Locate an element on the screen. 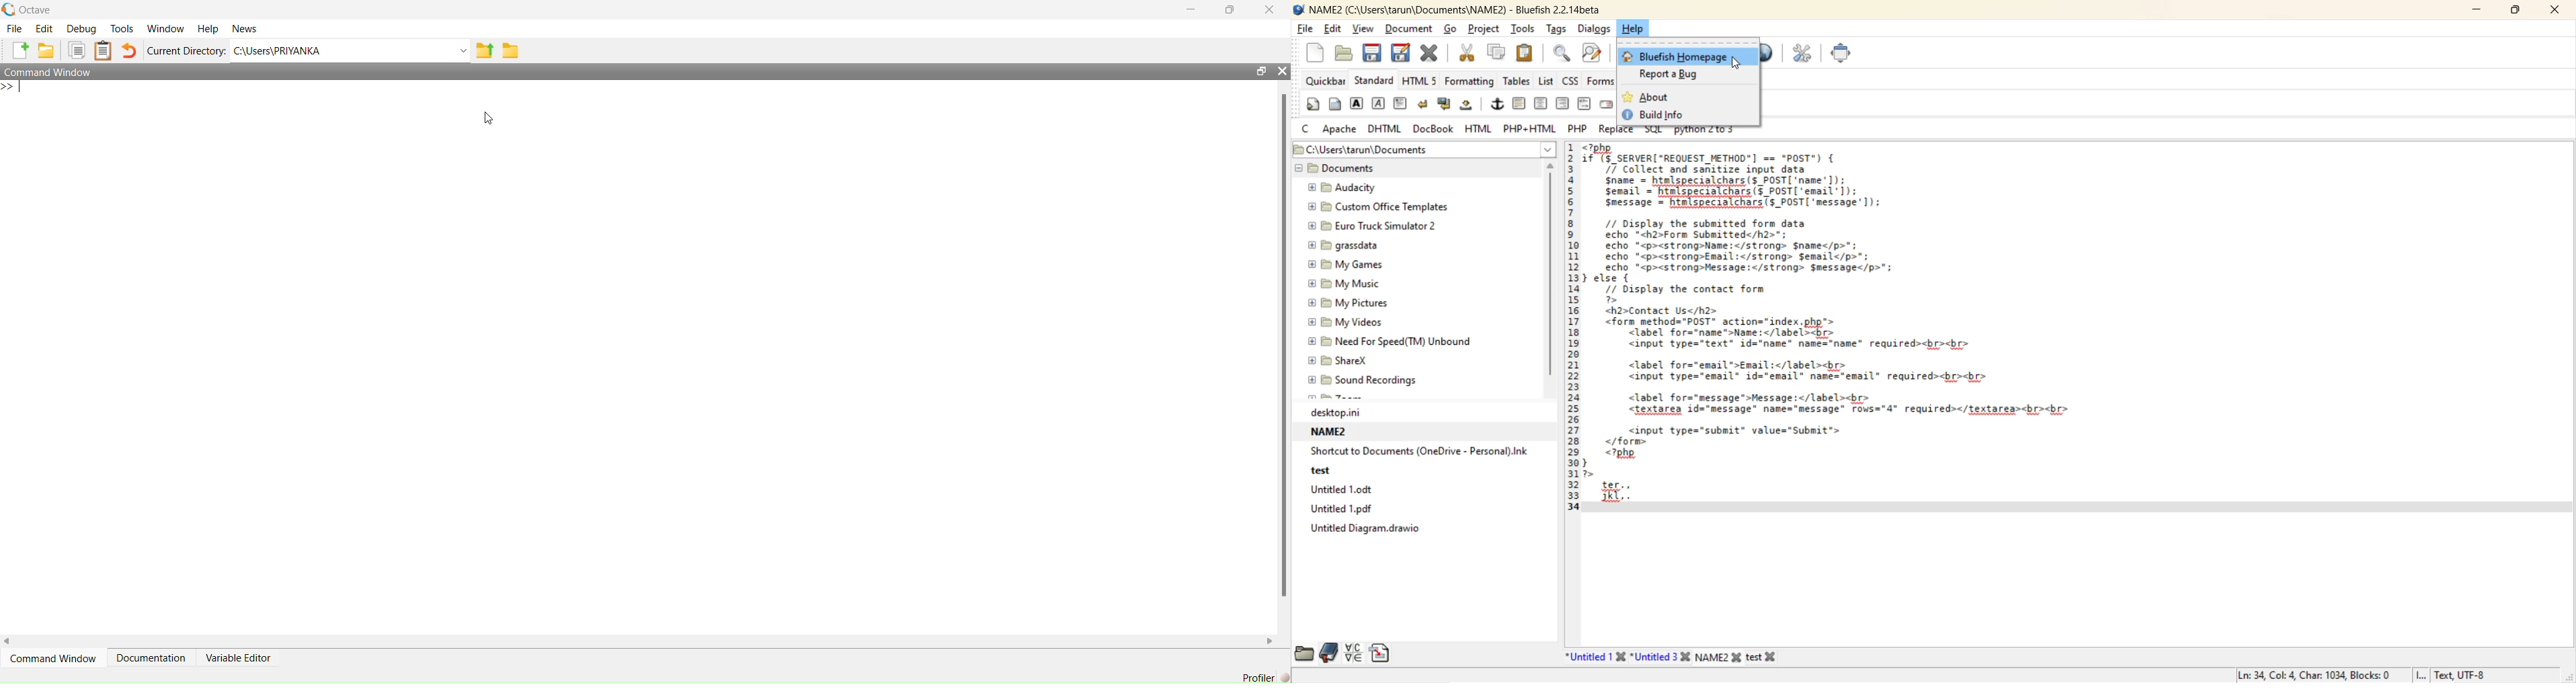 The image size is (2576, 700). share folder is located at coordinates (485, 50).